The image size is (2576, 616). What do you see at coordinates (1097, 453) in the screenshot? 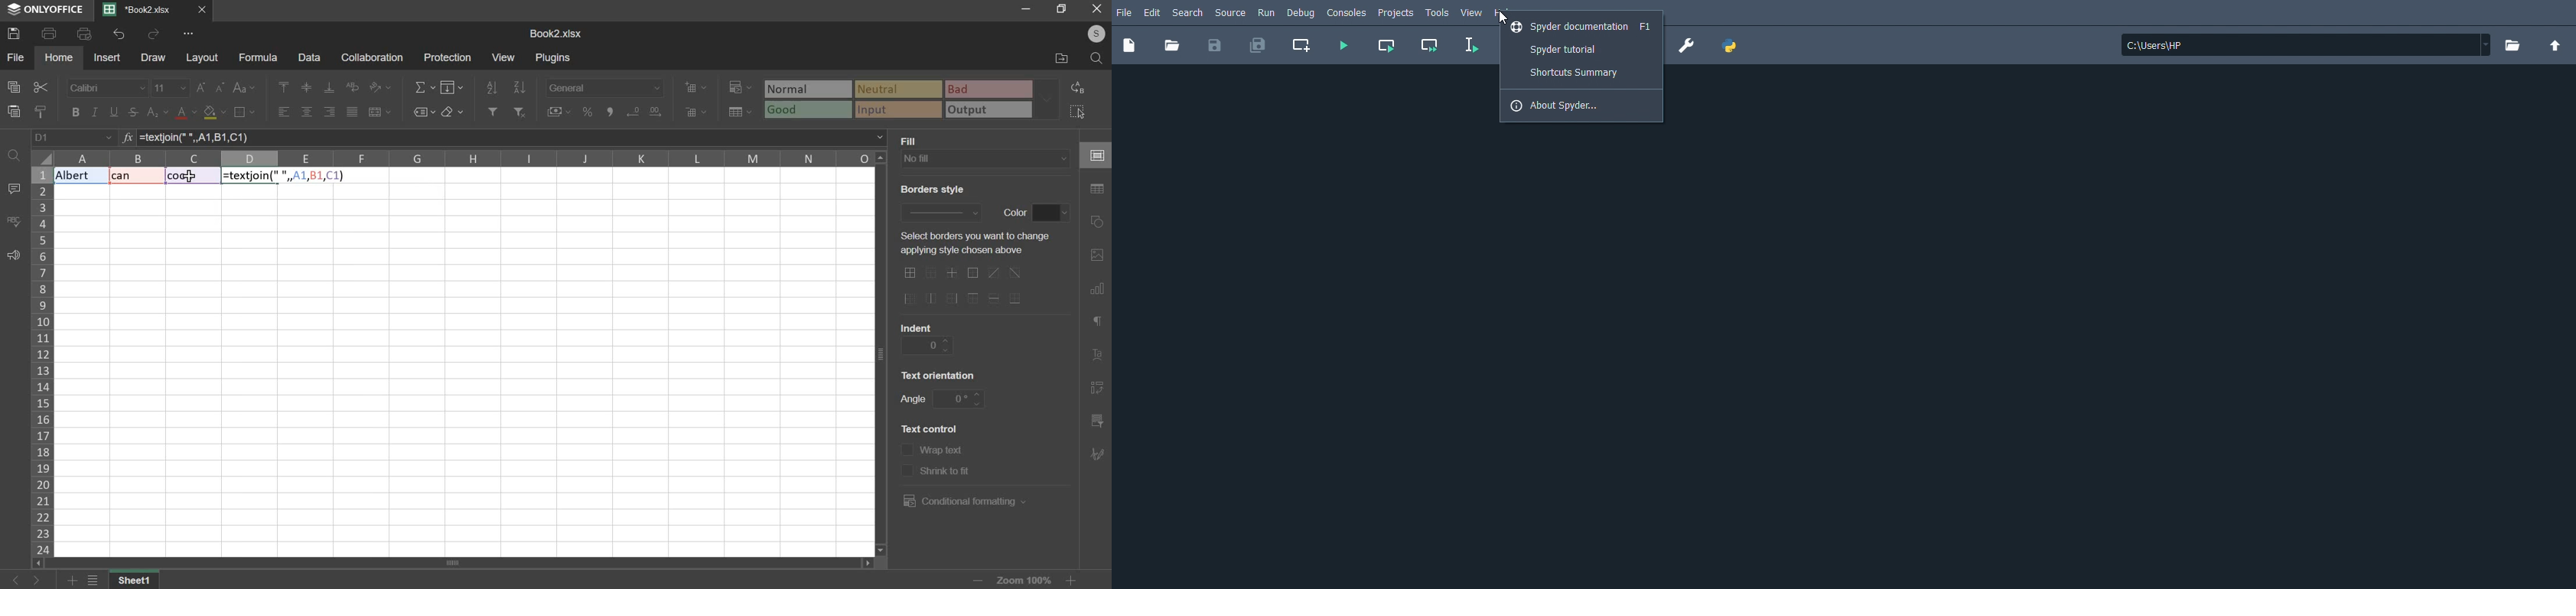
I see `signature` at bounding box center [1097, 453].